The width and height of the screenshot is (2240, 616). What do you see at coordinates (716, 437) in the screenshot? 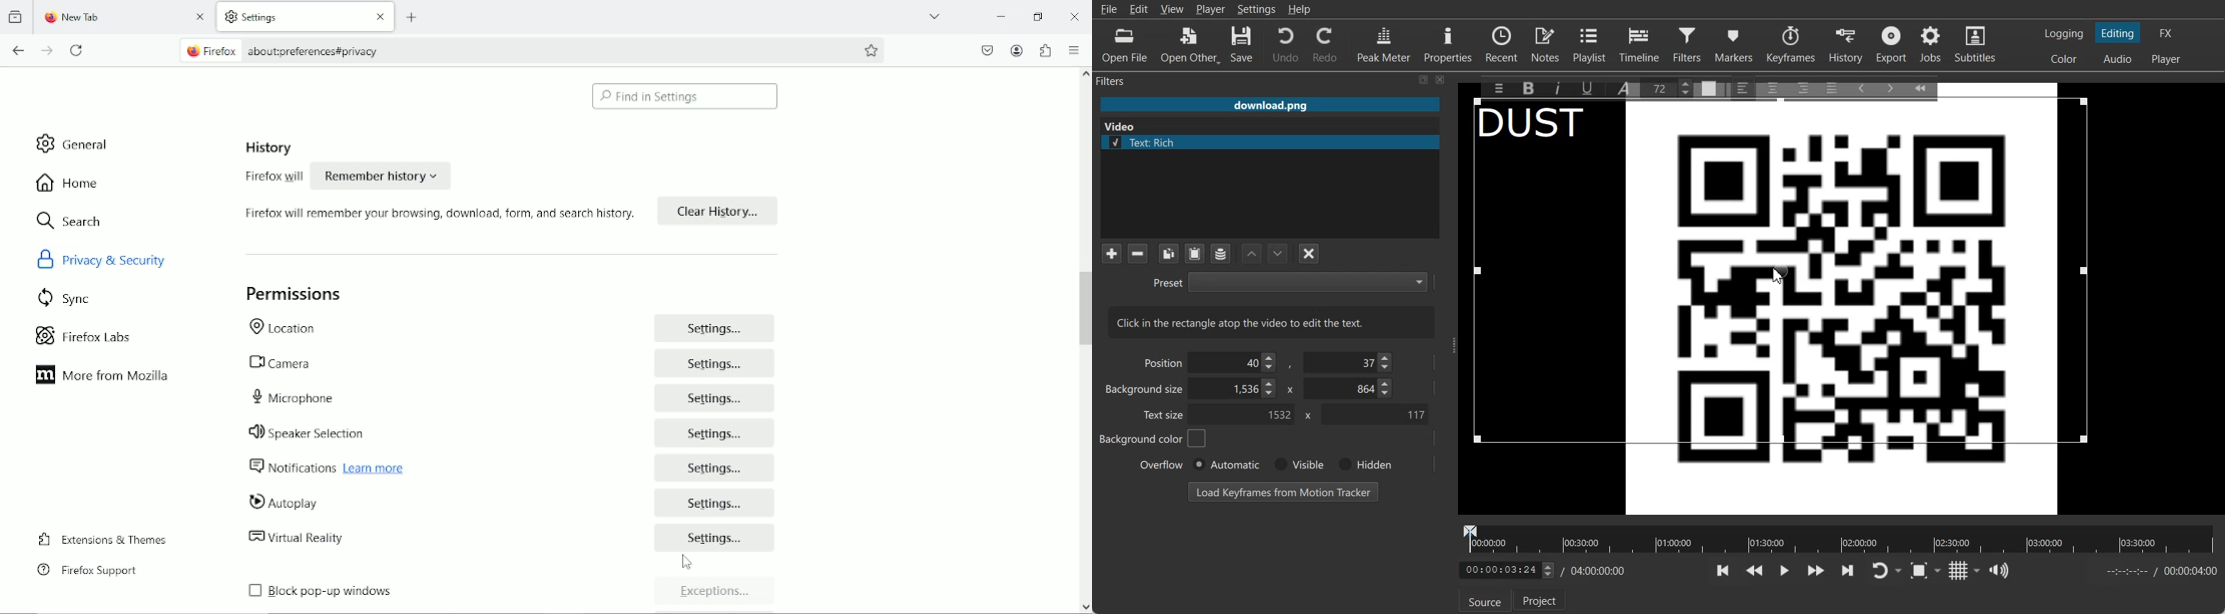
I see `Settings...` at bounding box center [716, 437].